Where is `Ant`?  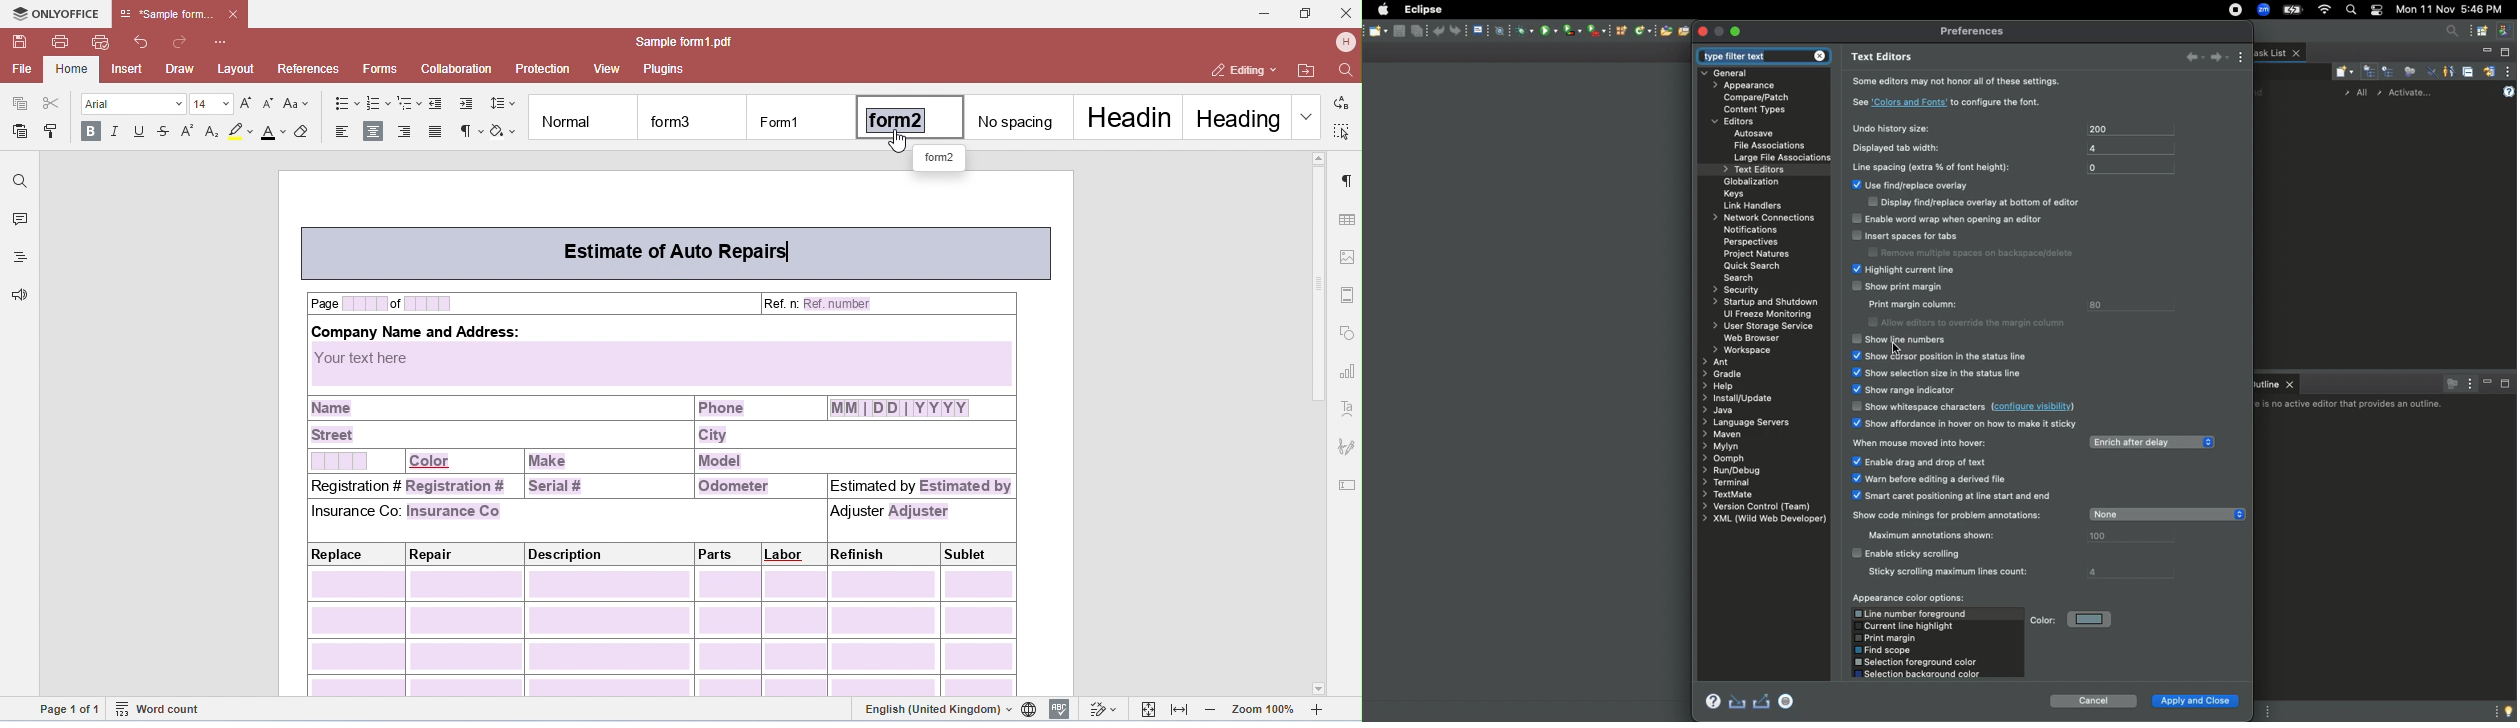 Ant is located at coordinates (1717, 361).